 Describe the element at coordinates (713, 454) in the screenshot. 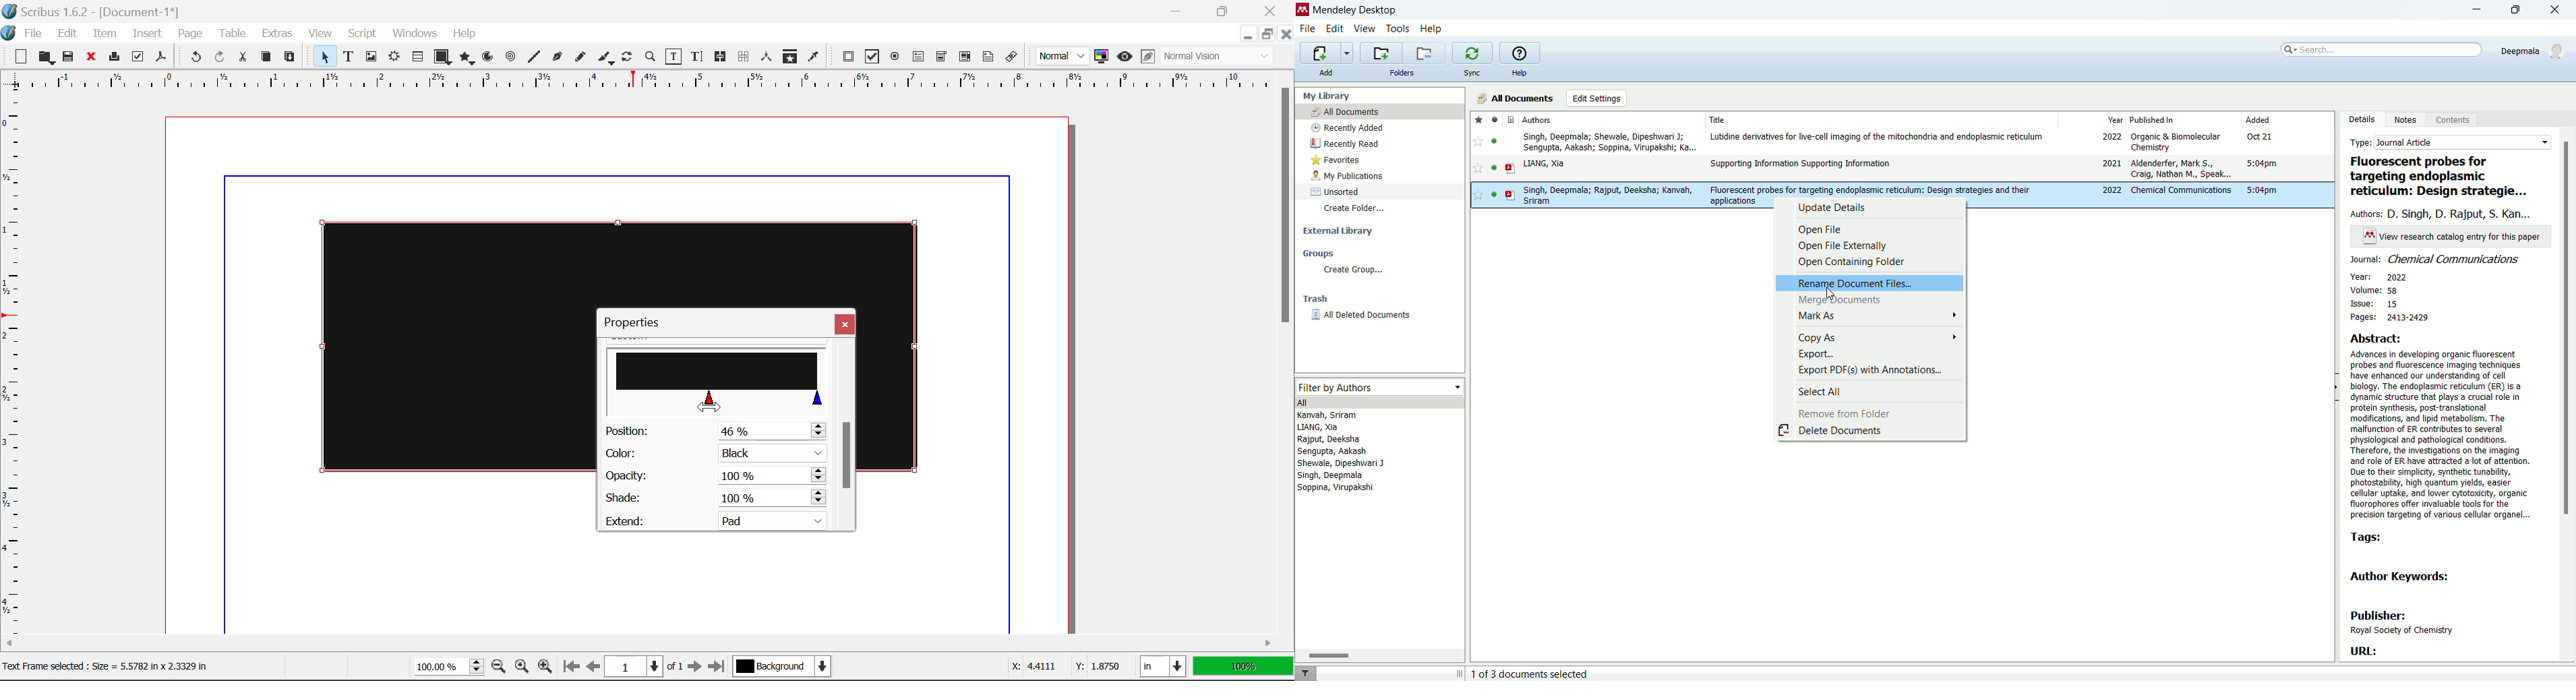

I see `Color` at that location.